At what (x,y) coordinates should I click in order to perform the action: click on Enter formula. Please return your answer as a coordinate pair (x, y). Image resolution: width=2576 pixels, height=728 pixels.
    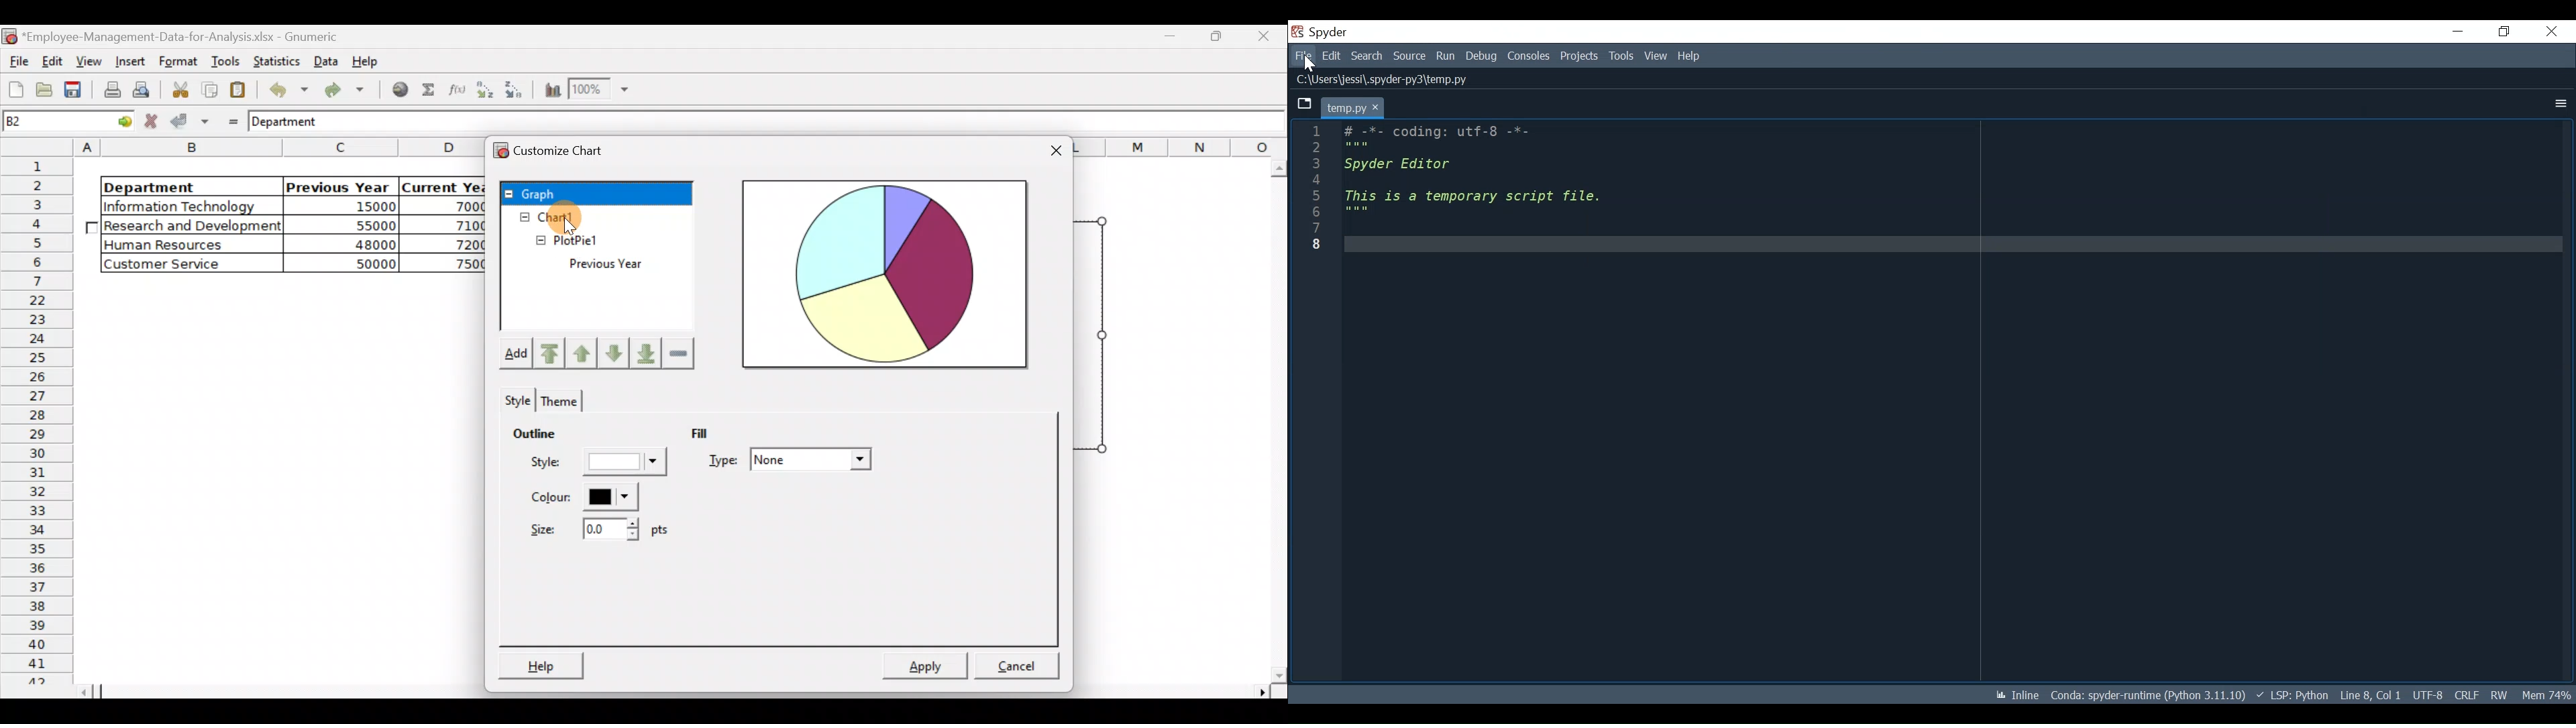
    Looking at the image, I should click on (229, 120).